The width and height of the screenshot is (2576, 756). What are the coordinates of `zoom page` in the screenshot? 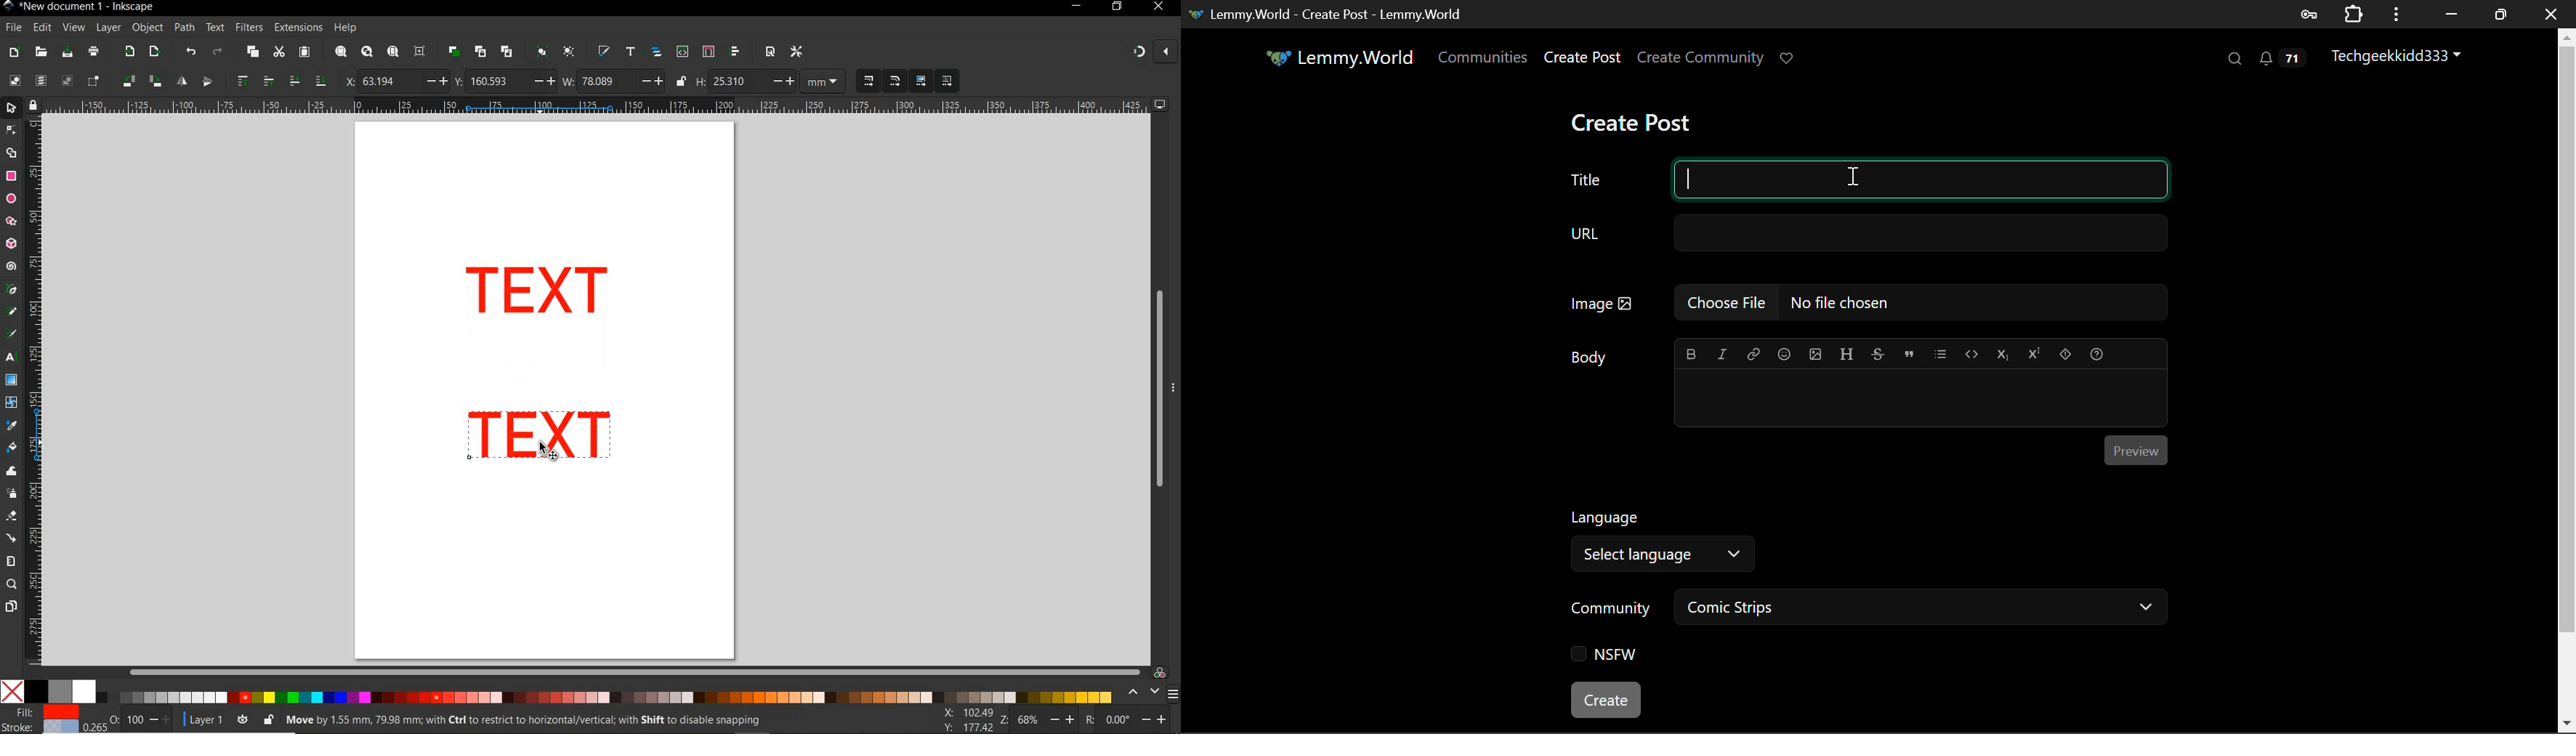 It's located at (392, 51).